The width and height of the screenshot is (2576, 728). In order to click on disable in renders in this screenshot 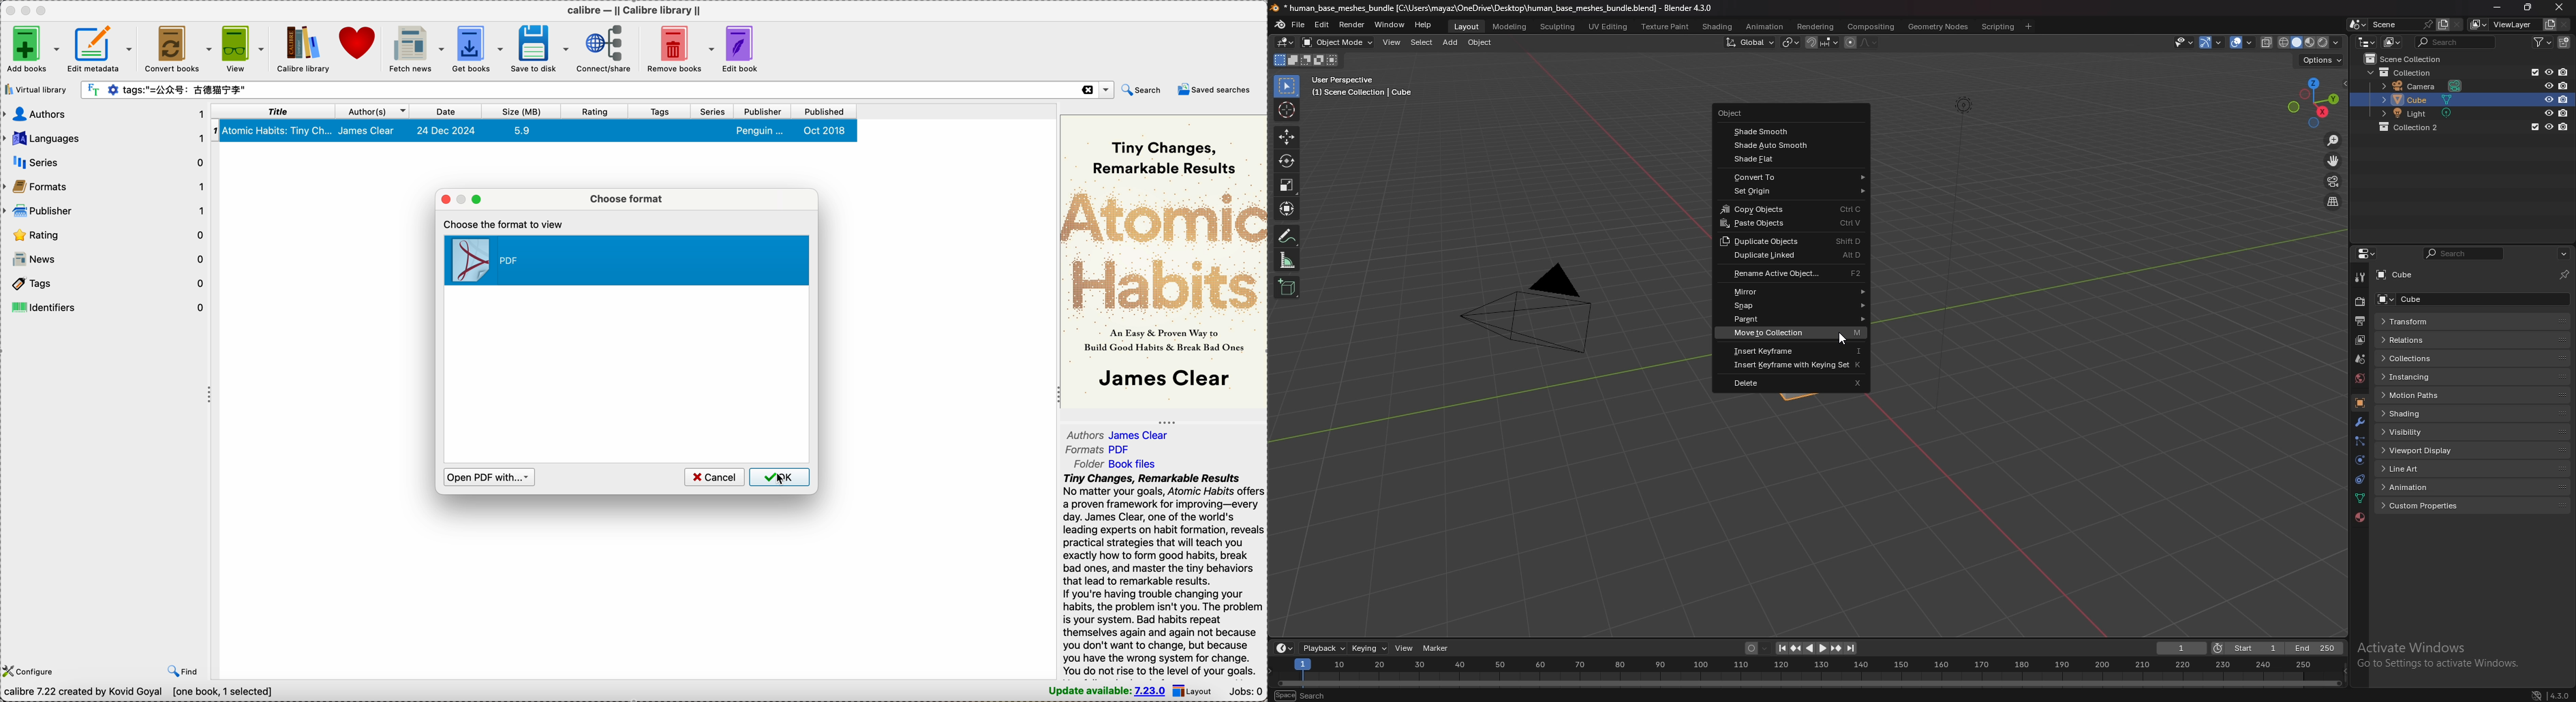, I will do `click(2564, 99)`.